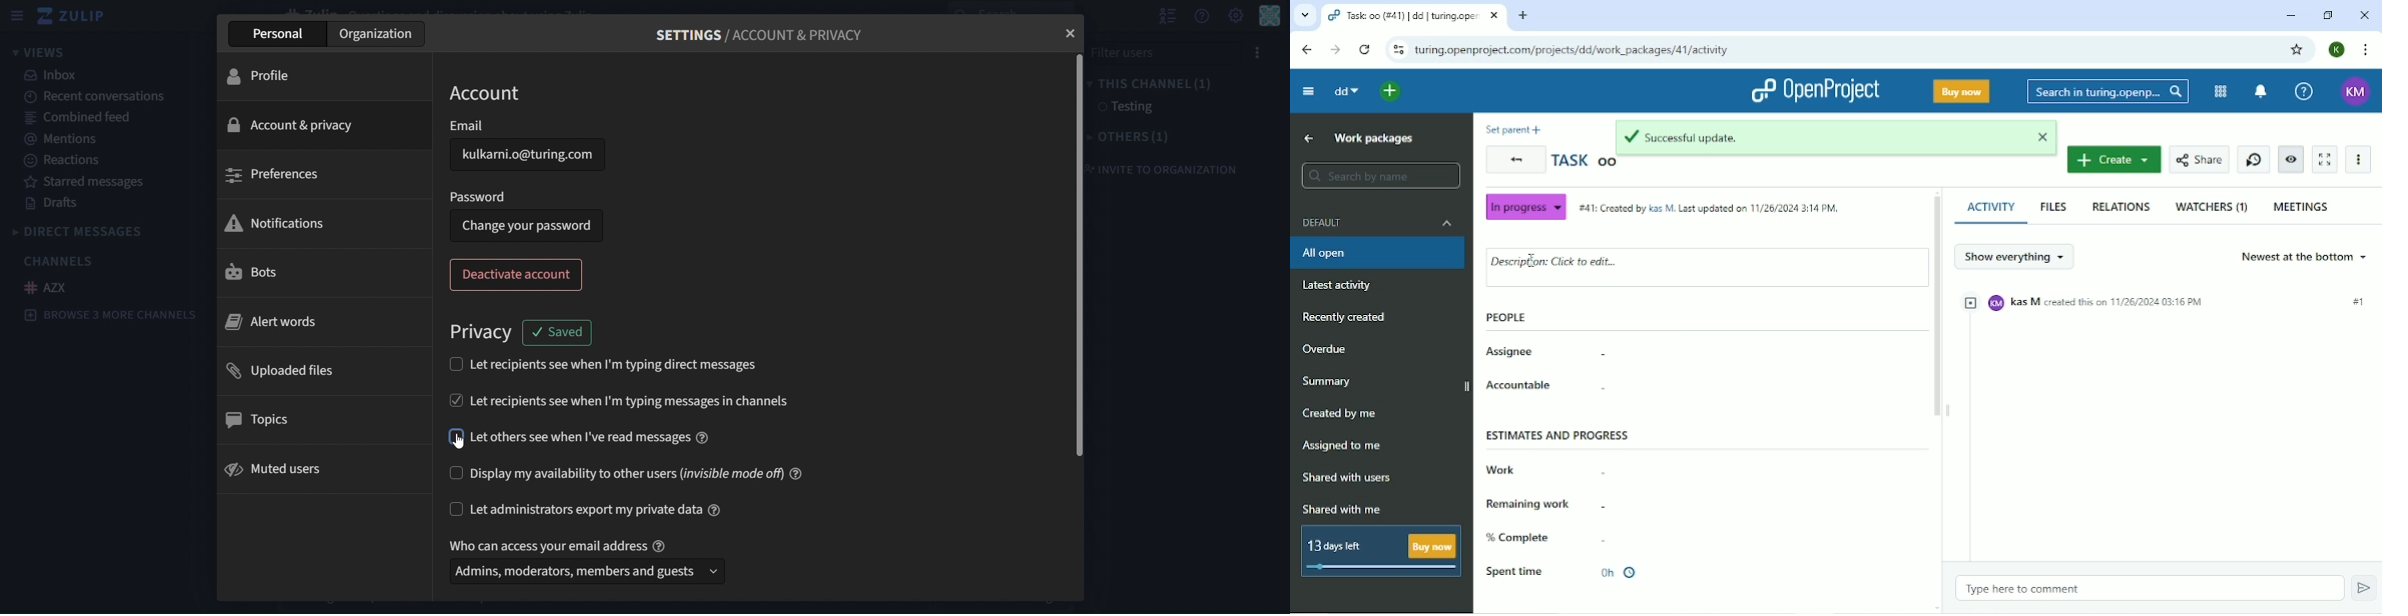 Image resolution: width=2408 pixels, height=616 pixels. What do you see at coordinates (489, 94) in the screenshot?
I see `account` at bounding box center [489, 94].